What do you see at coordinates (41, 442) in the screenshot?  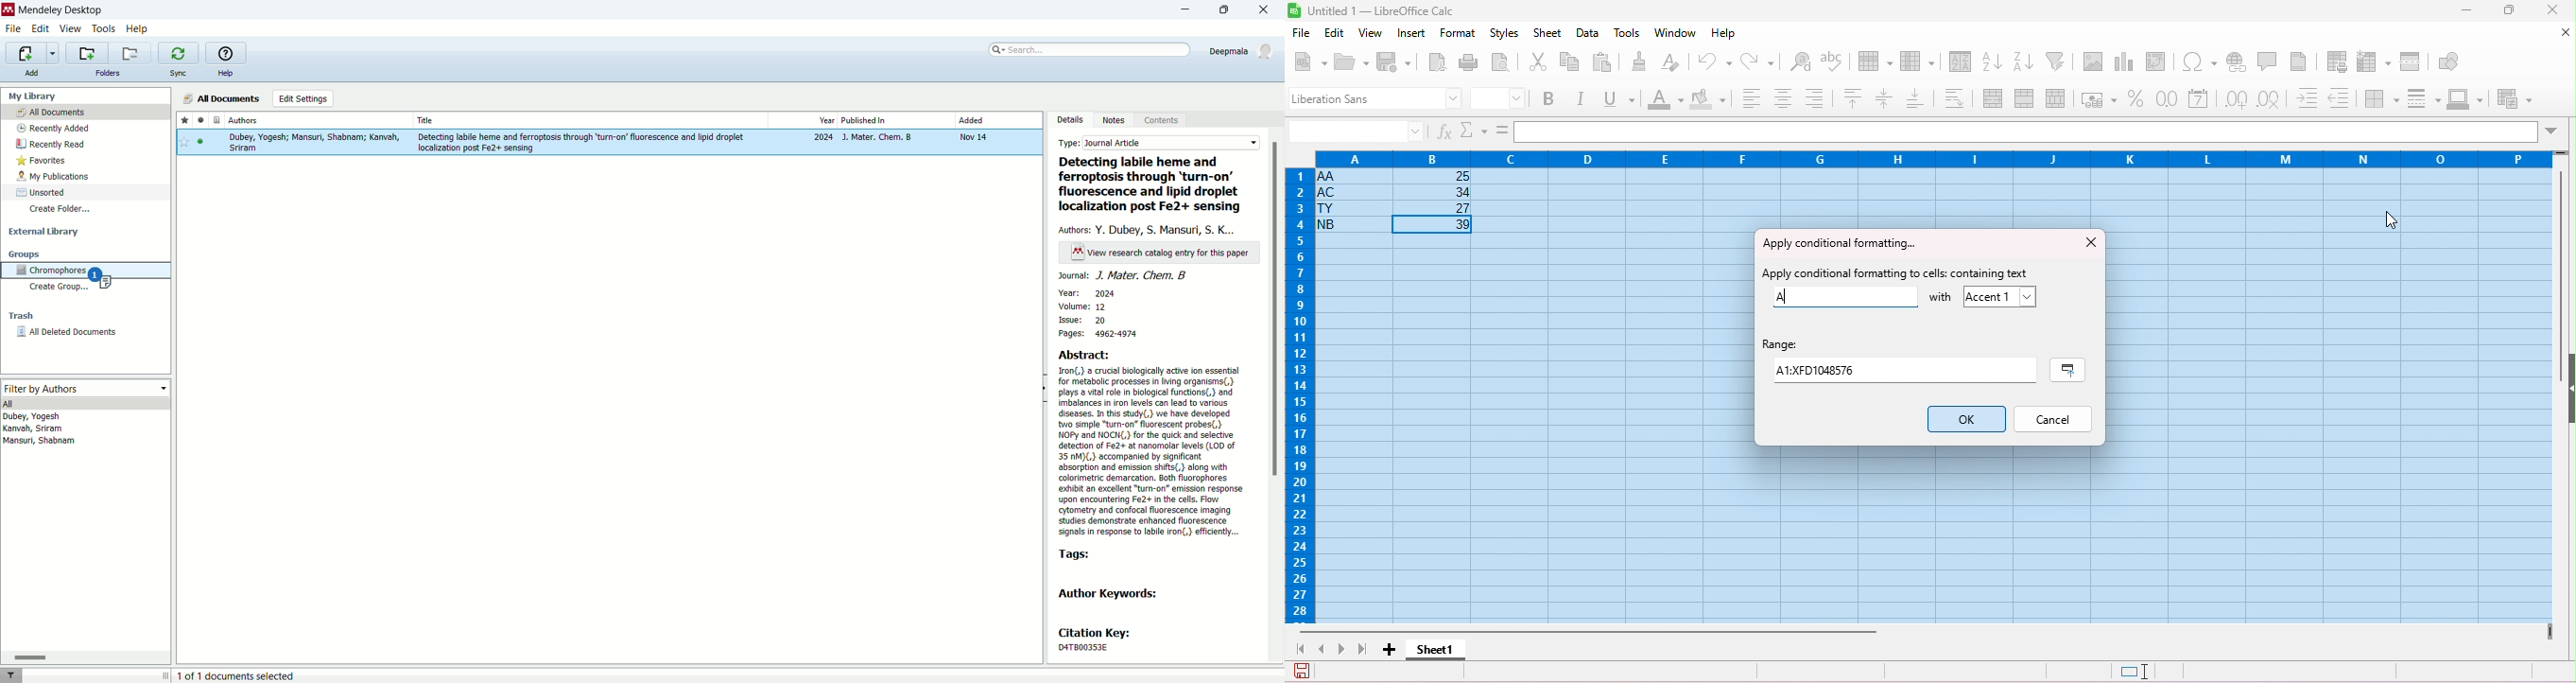 I see `Mansuri, shabnam` at bounding box center [41, 442].